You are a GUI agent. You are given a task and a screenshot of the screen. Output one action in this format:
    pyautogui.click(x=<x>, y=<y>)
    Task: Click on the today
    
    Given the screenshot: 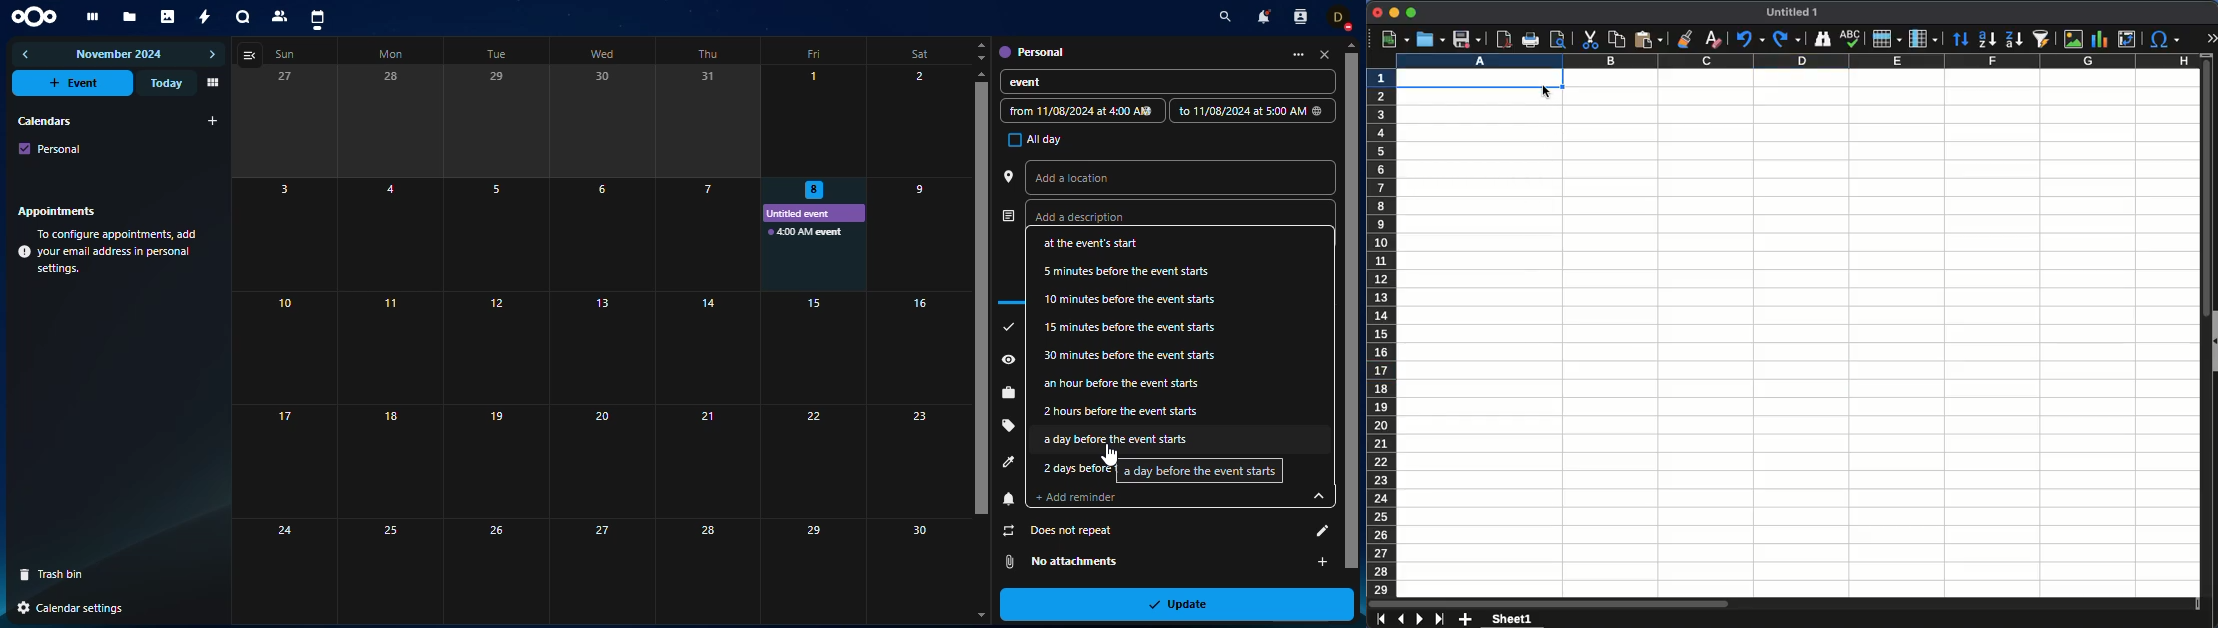 What is the action you would take?
    pyautogui.click(x=164, y=83)
    